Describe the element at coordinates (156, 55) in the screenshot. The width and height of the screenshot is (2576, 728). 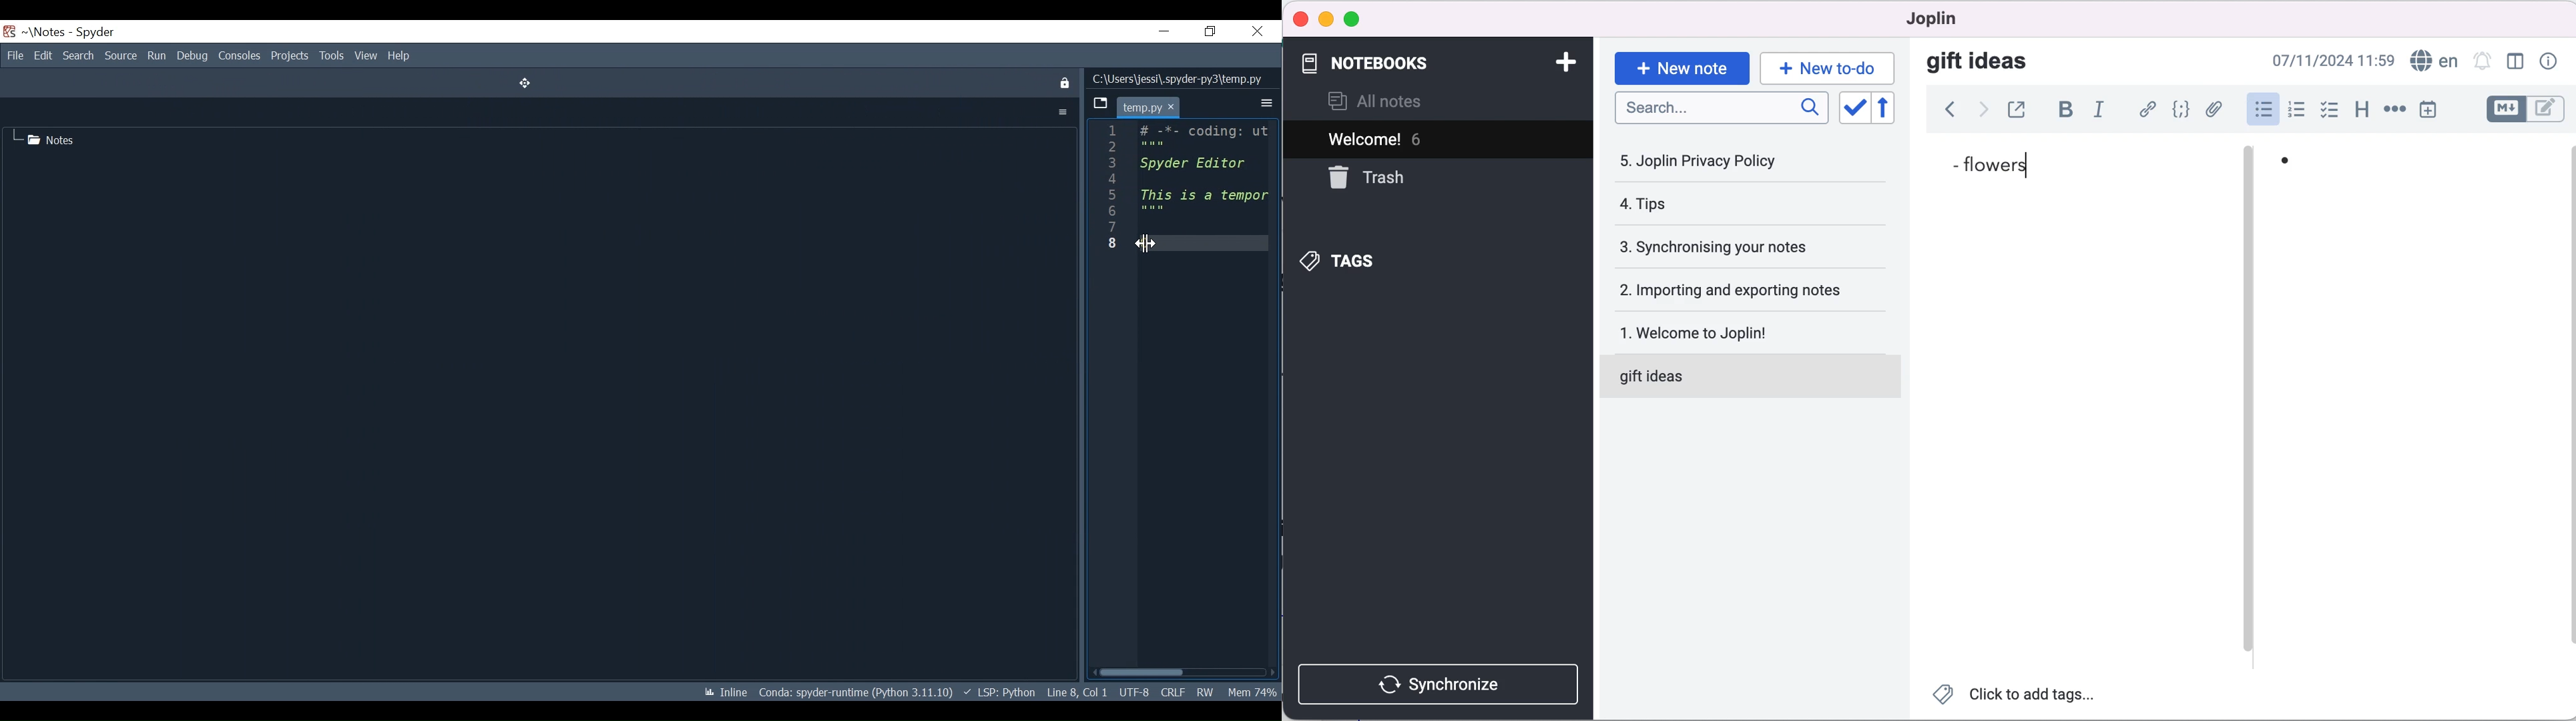
I see `Run` at that location.